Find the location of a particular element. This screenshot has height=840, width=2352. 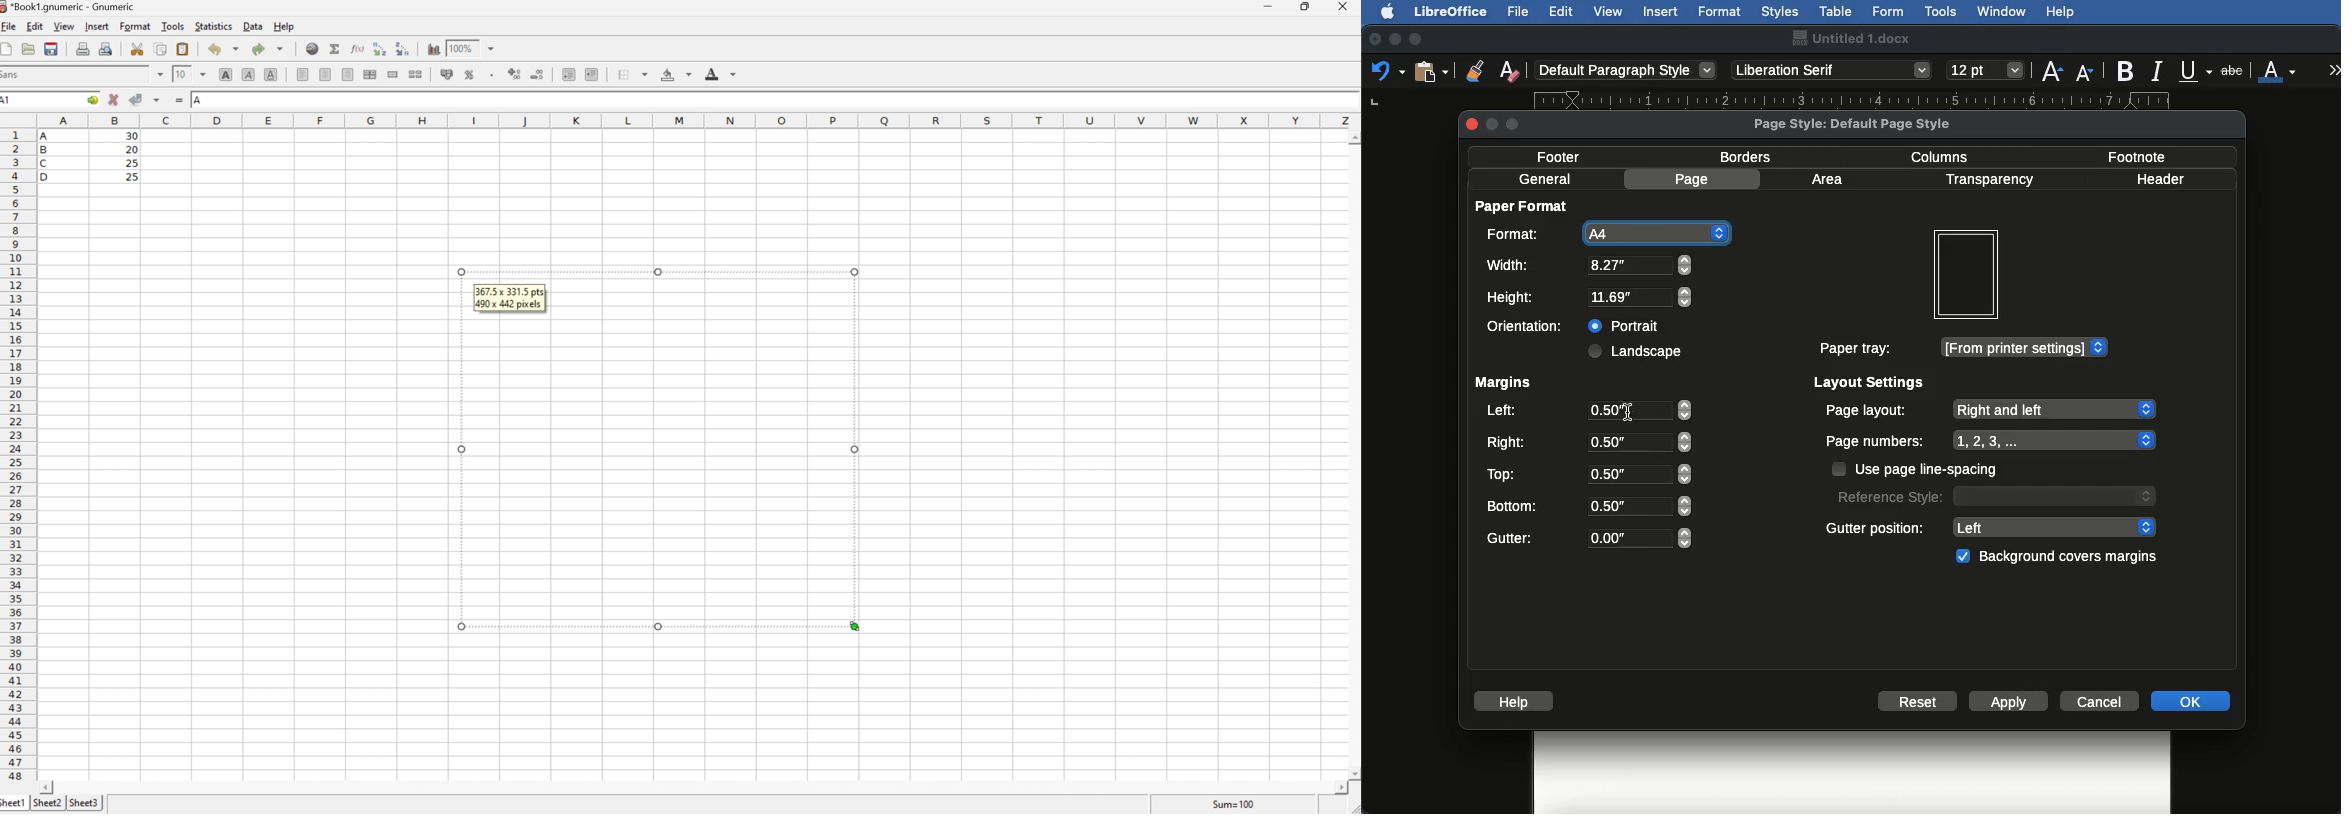

Sheet3 is located at coordinates (85, 801).